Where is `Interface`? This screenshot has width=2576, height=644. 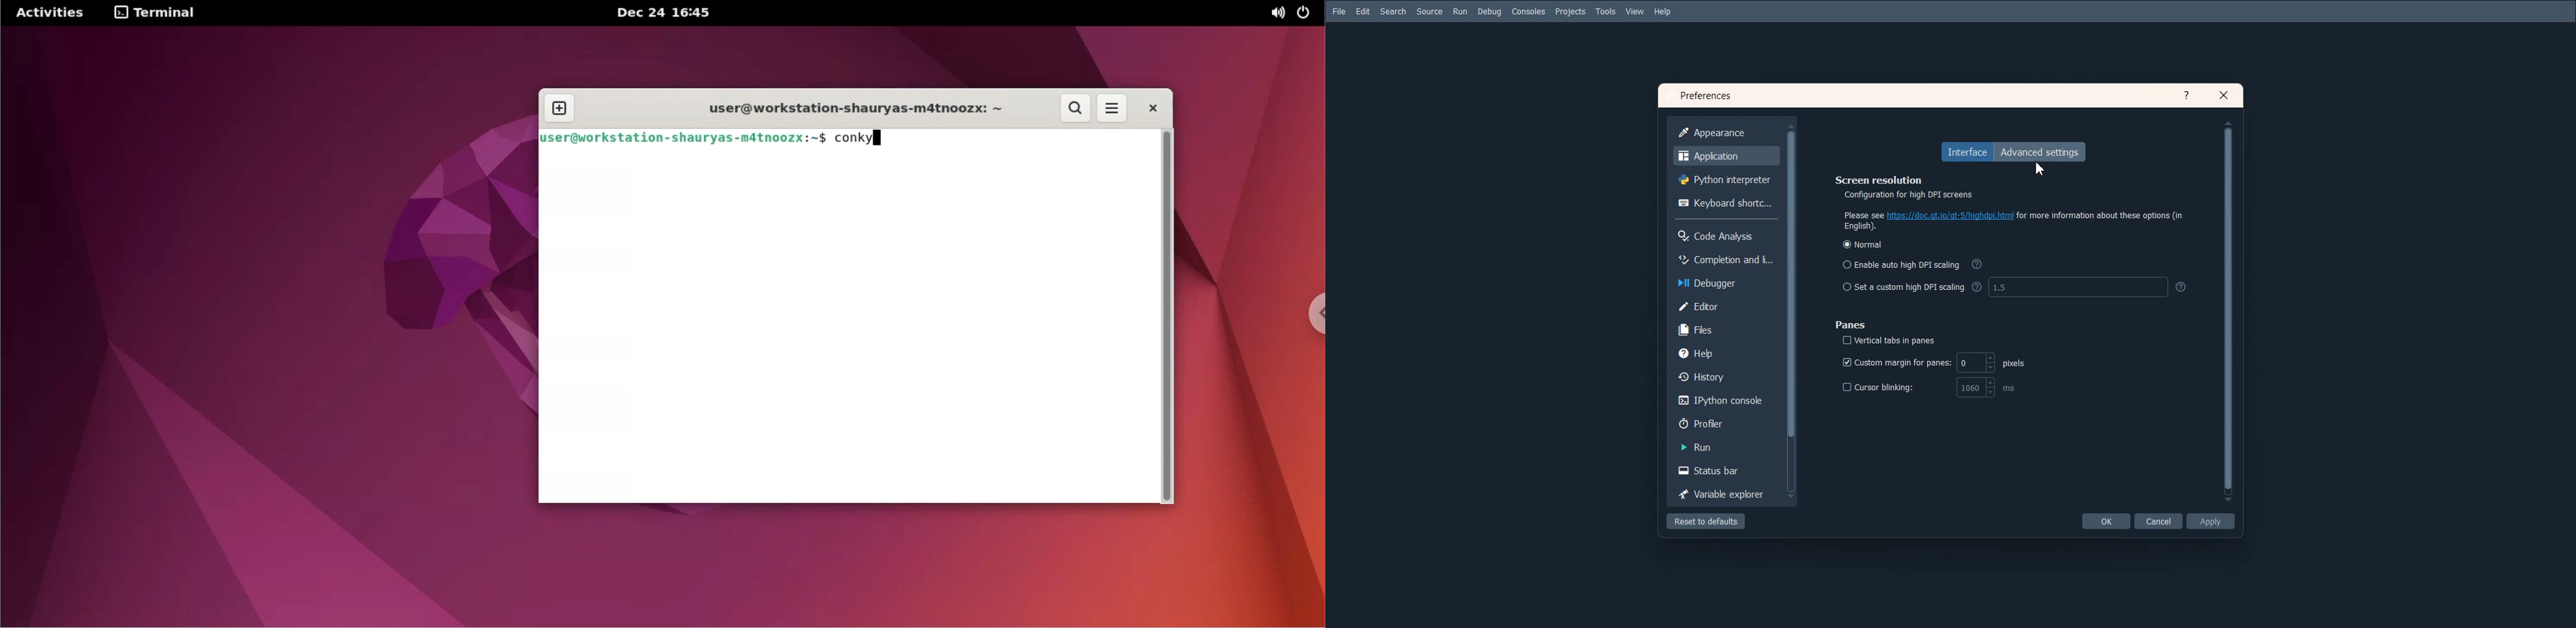 Interface is located at coordinates (1967, 152).